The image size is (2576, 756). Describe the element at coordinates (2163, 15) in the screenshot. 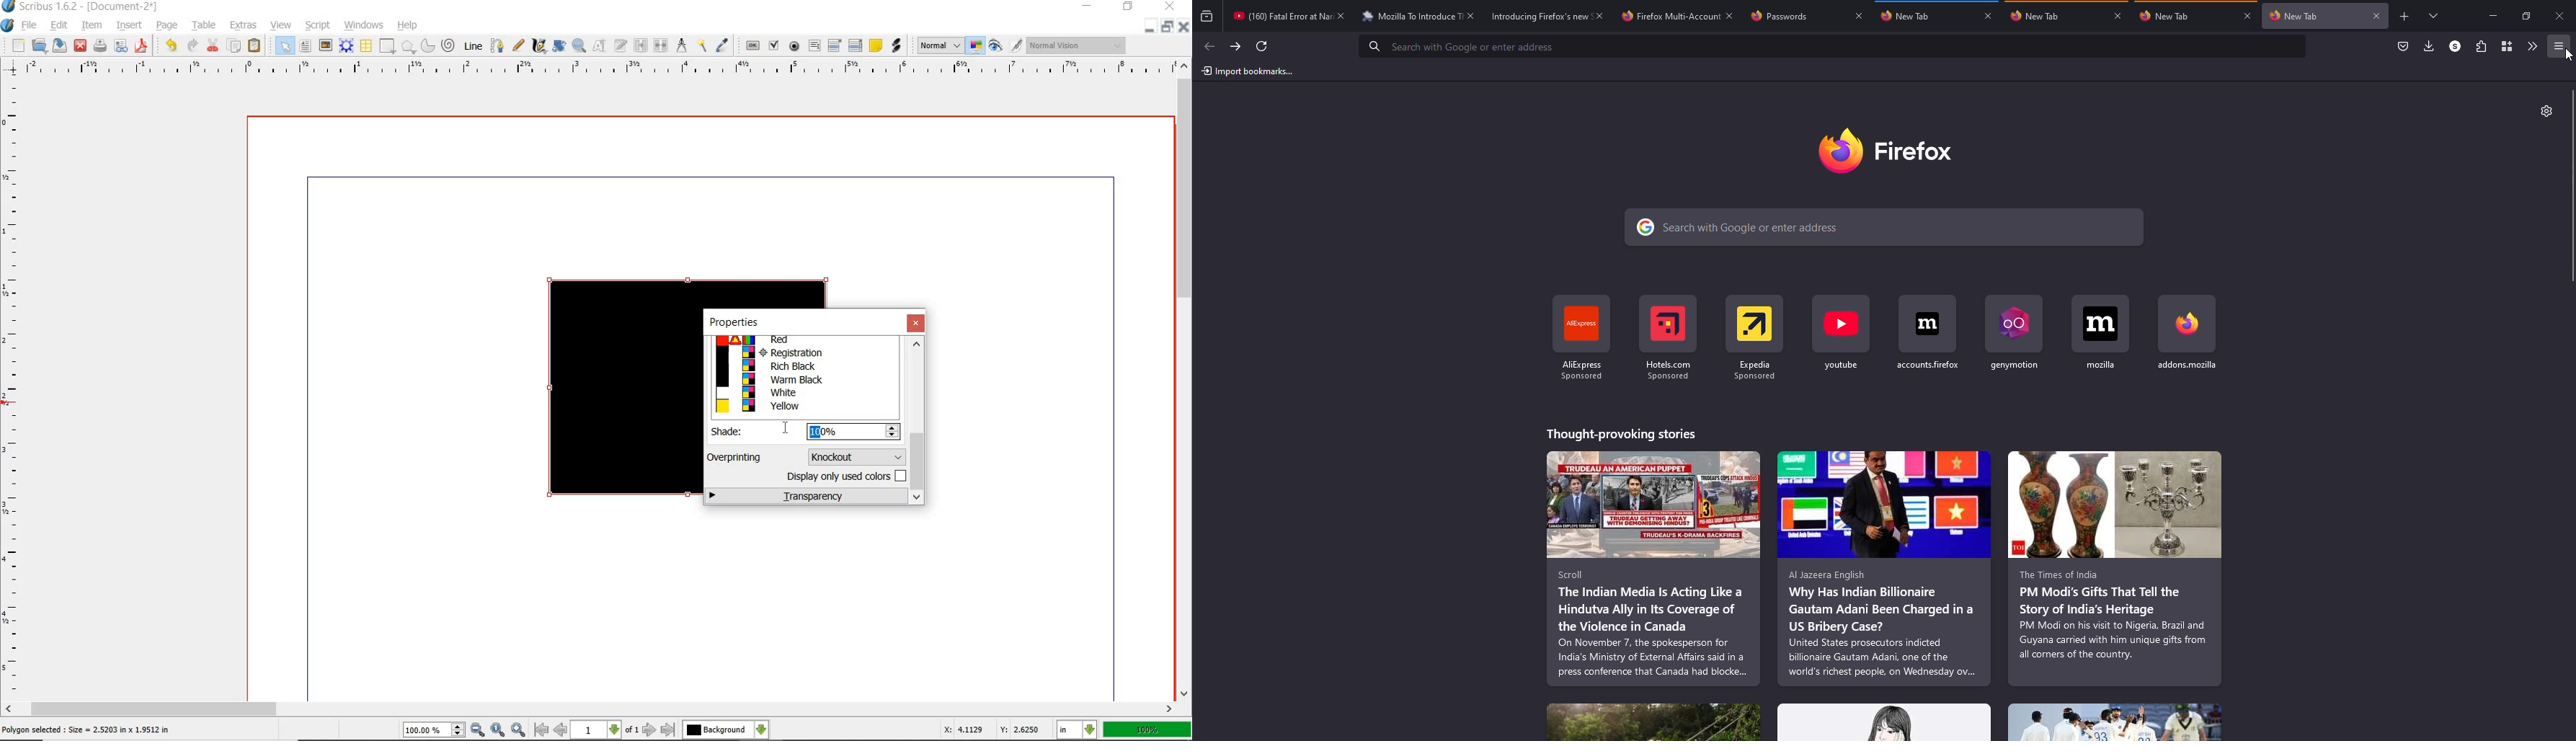

I see `tab` at that location.